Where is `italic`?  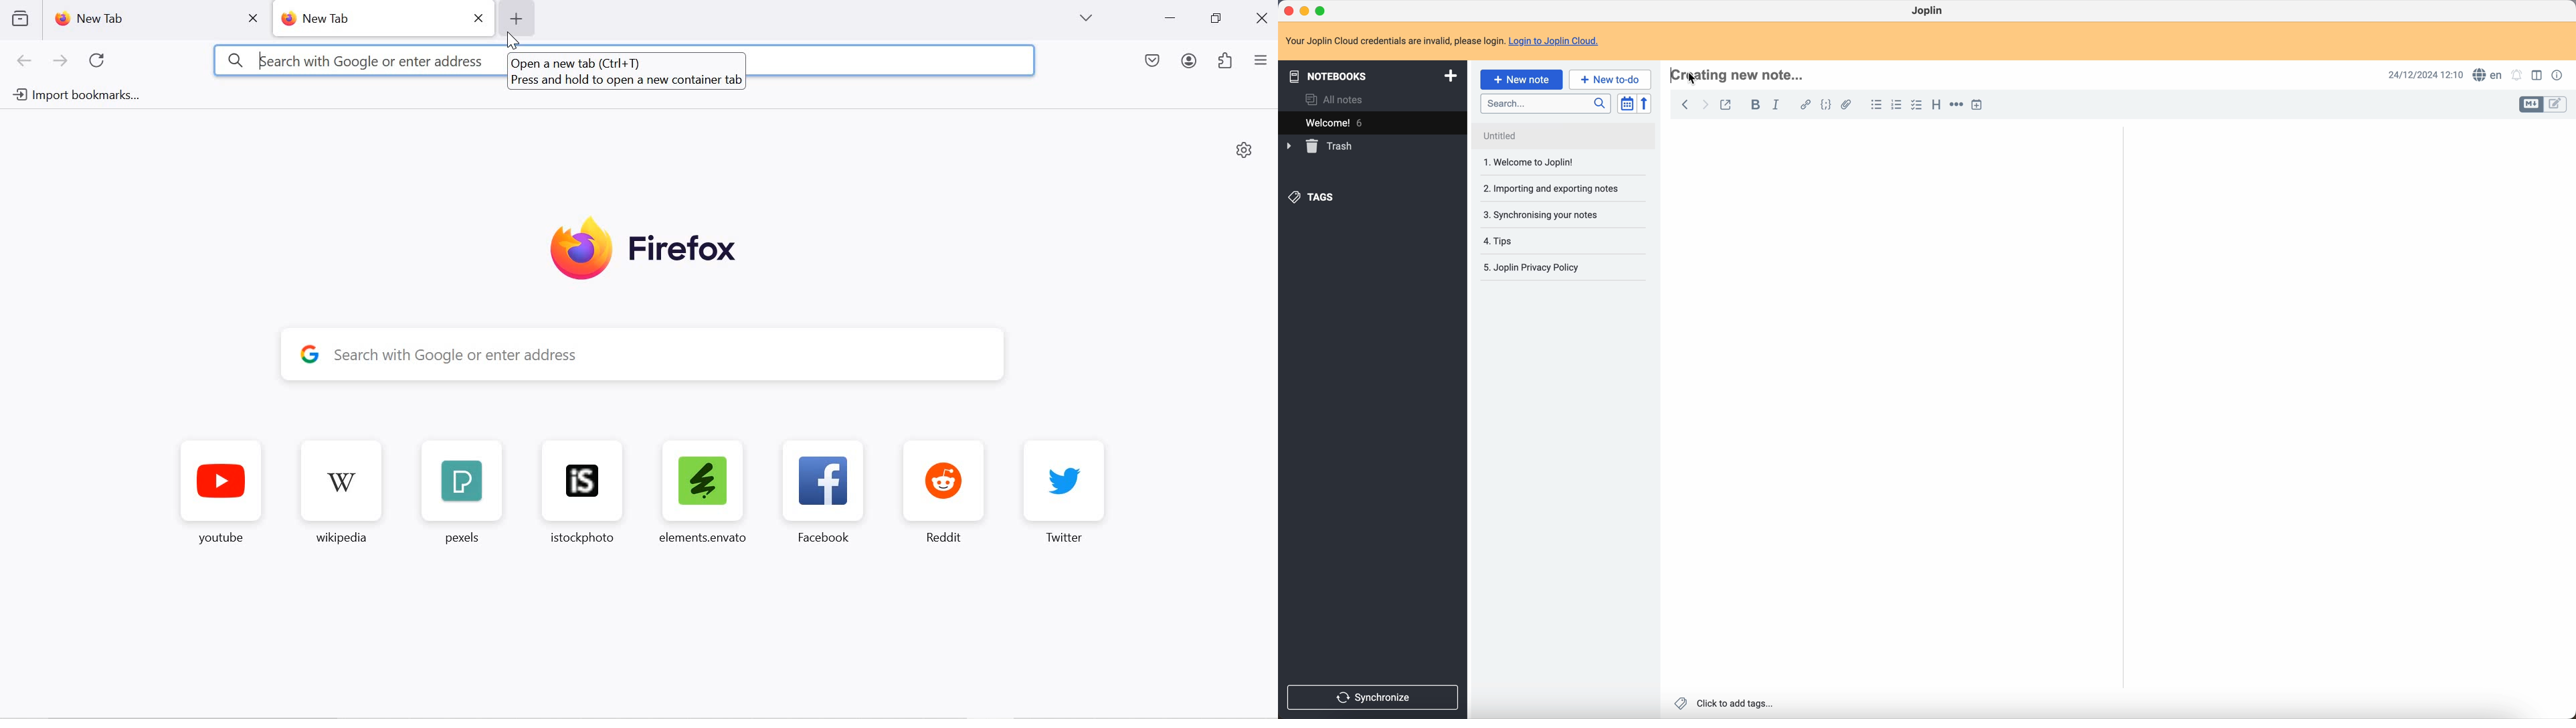
italic is located at coordinates (1778, 104).